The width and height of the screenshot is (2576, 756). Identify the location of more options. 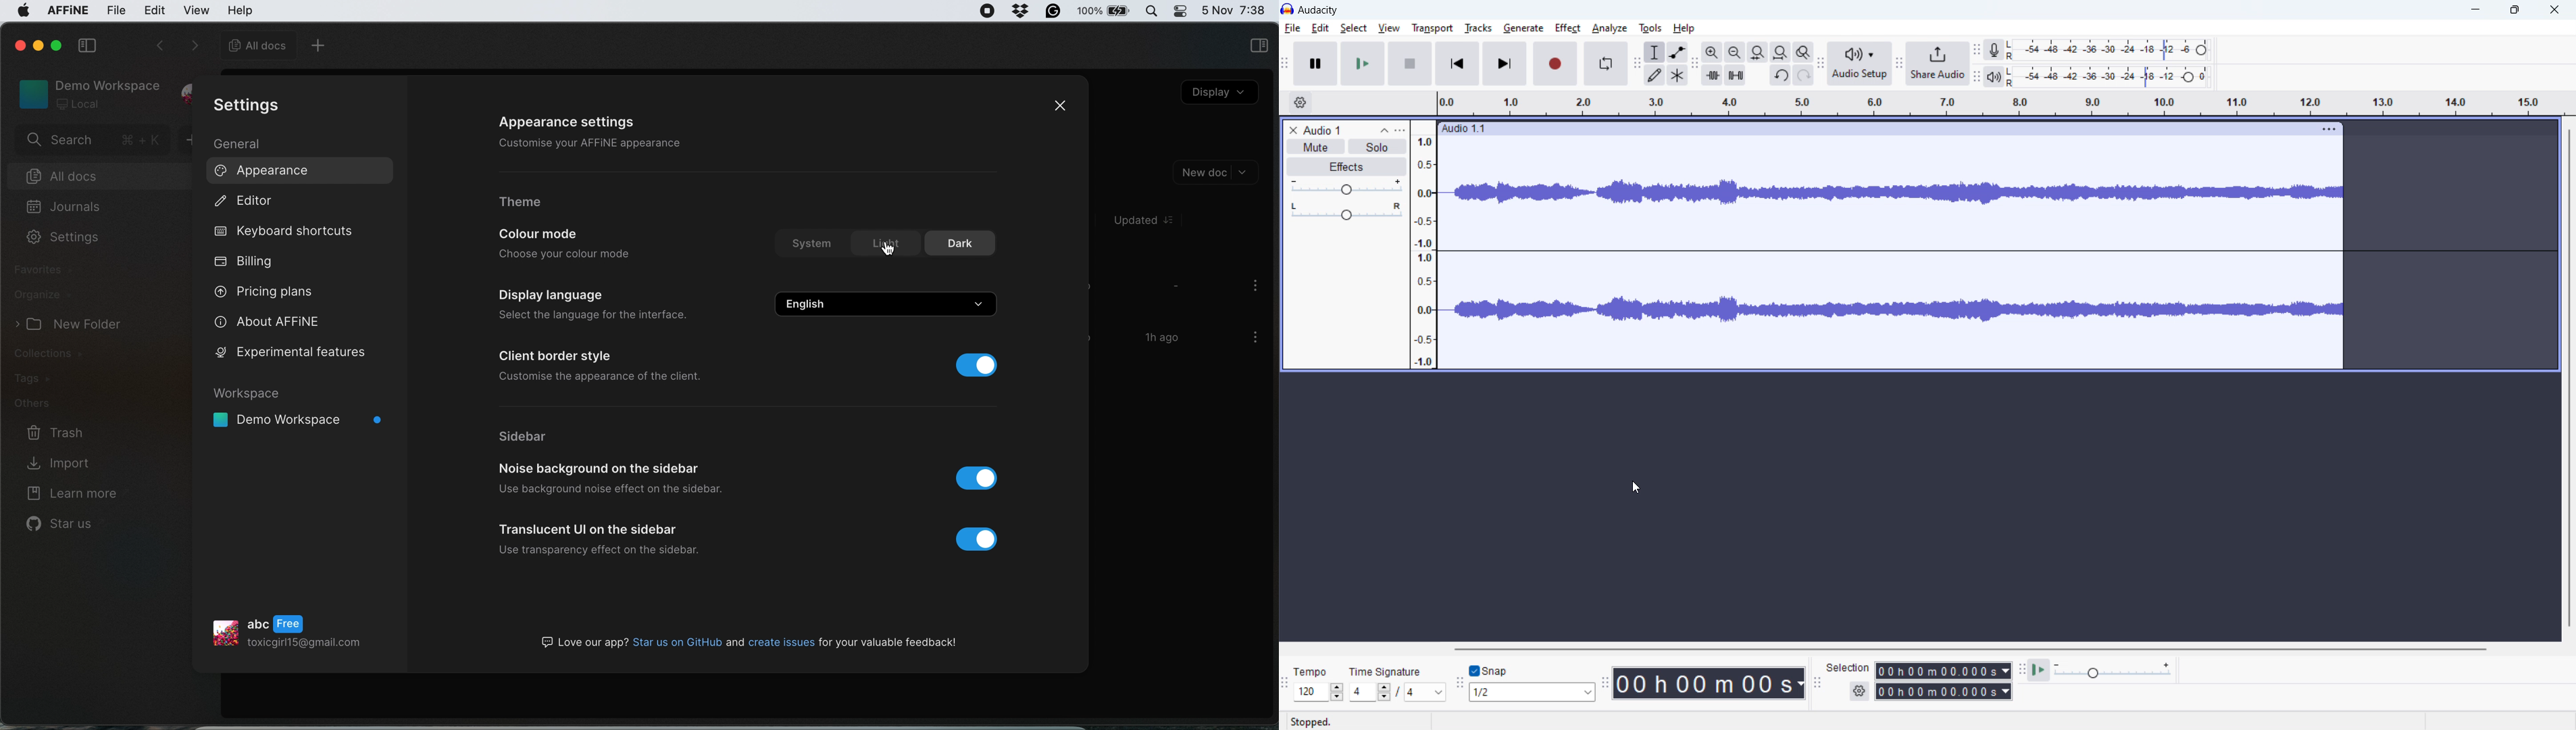
(1252, 287).